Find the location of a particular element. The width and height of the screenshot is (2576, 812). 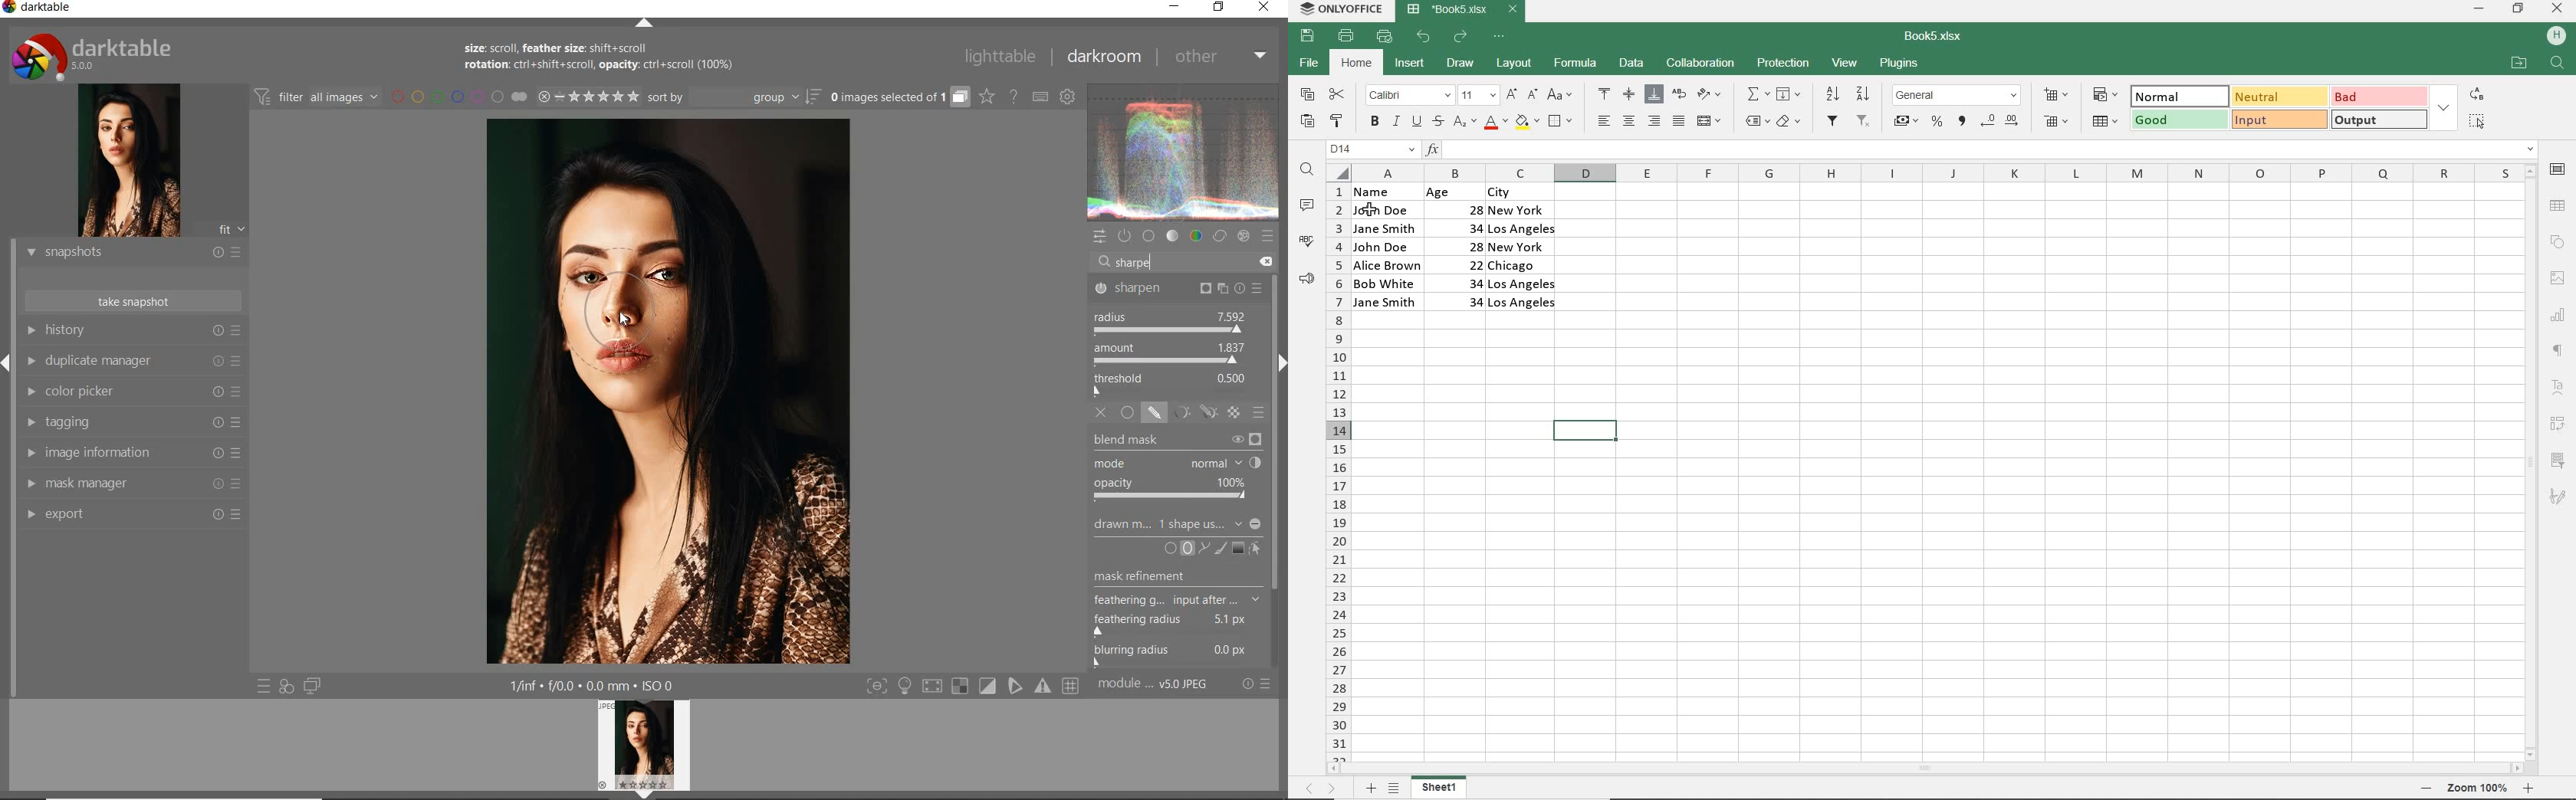

SCROLLBAR is located at coordinates (2533, 461).